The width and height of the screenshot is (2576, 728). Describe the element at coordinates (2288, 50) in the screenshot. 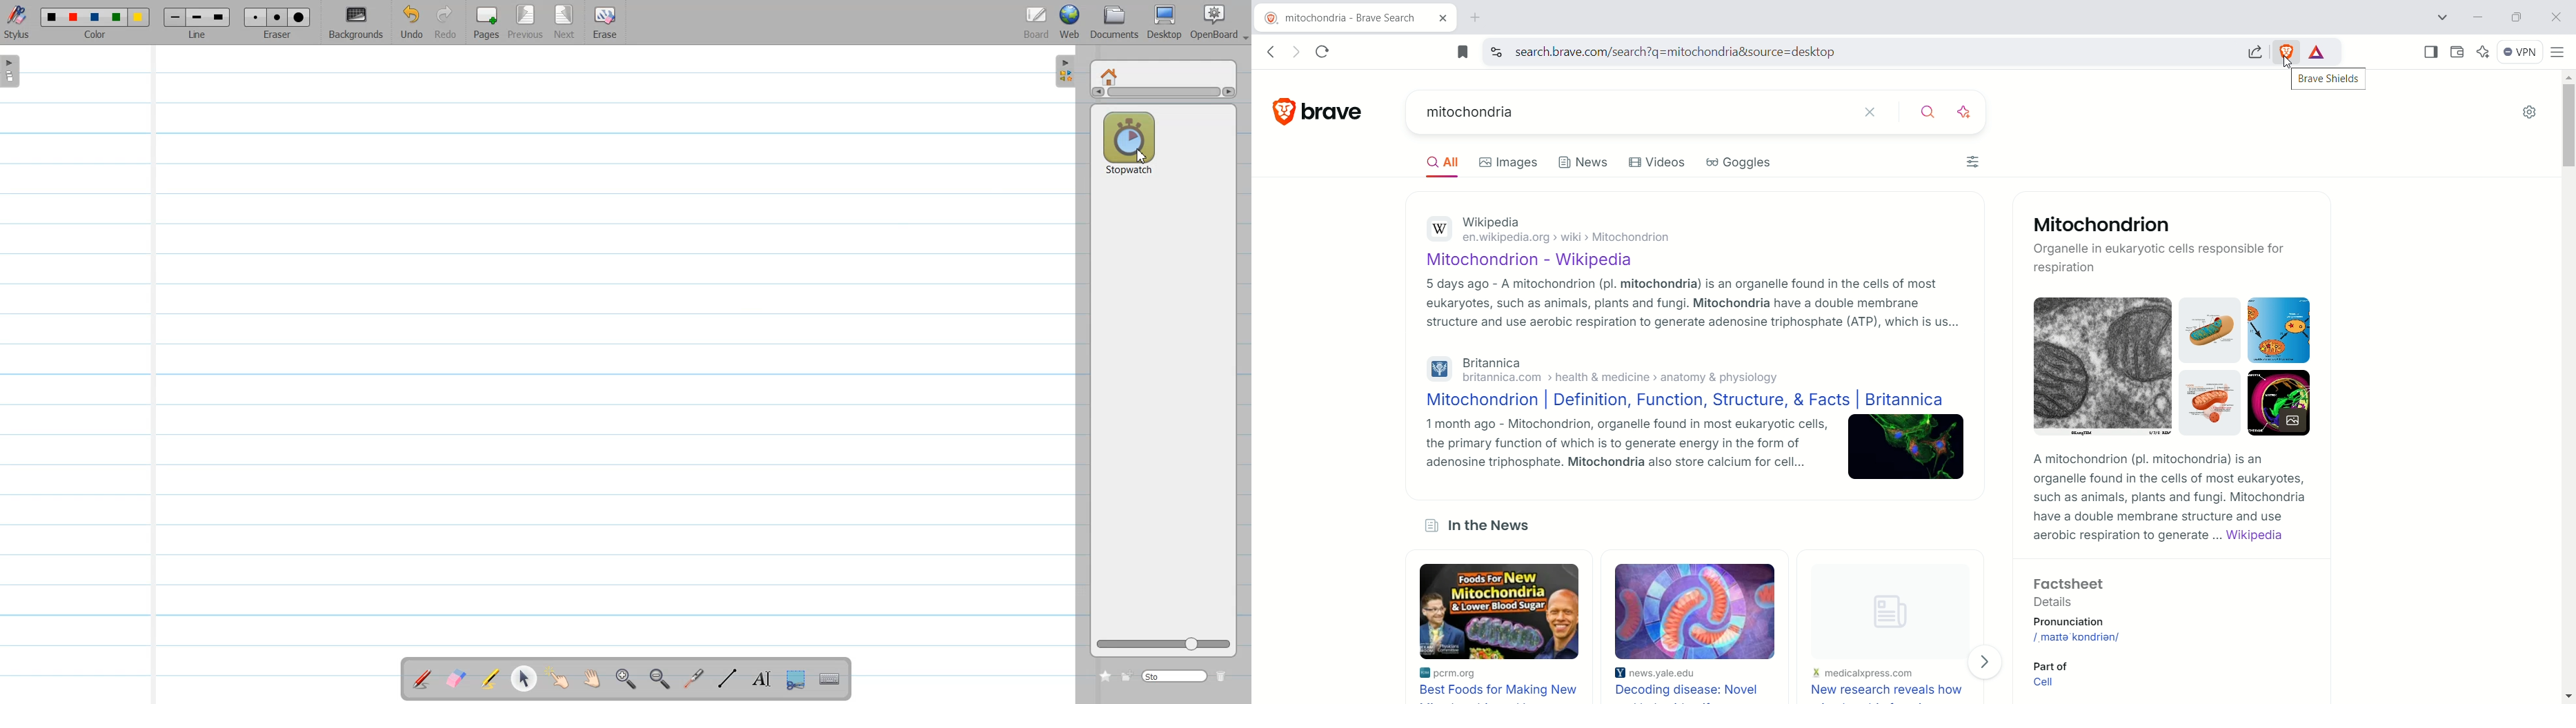

I see `brave shield` at that location.